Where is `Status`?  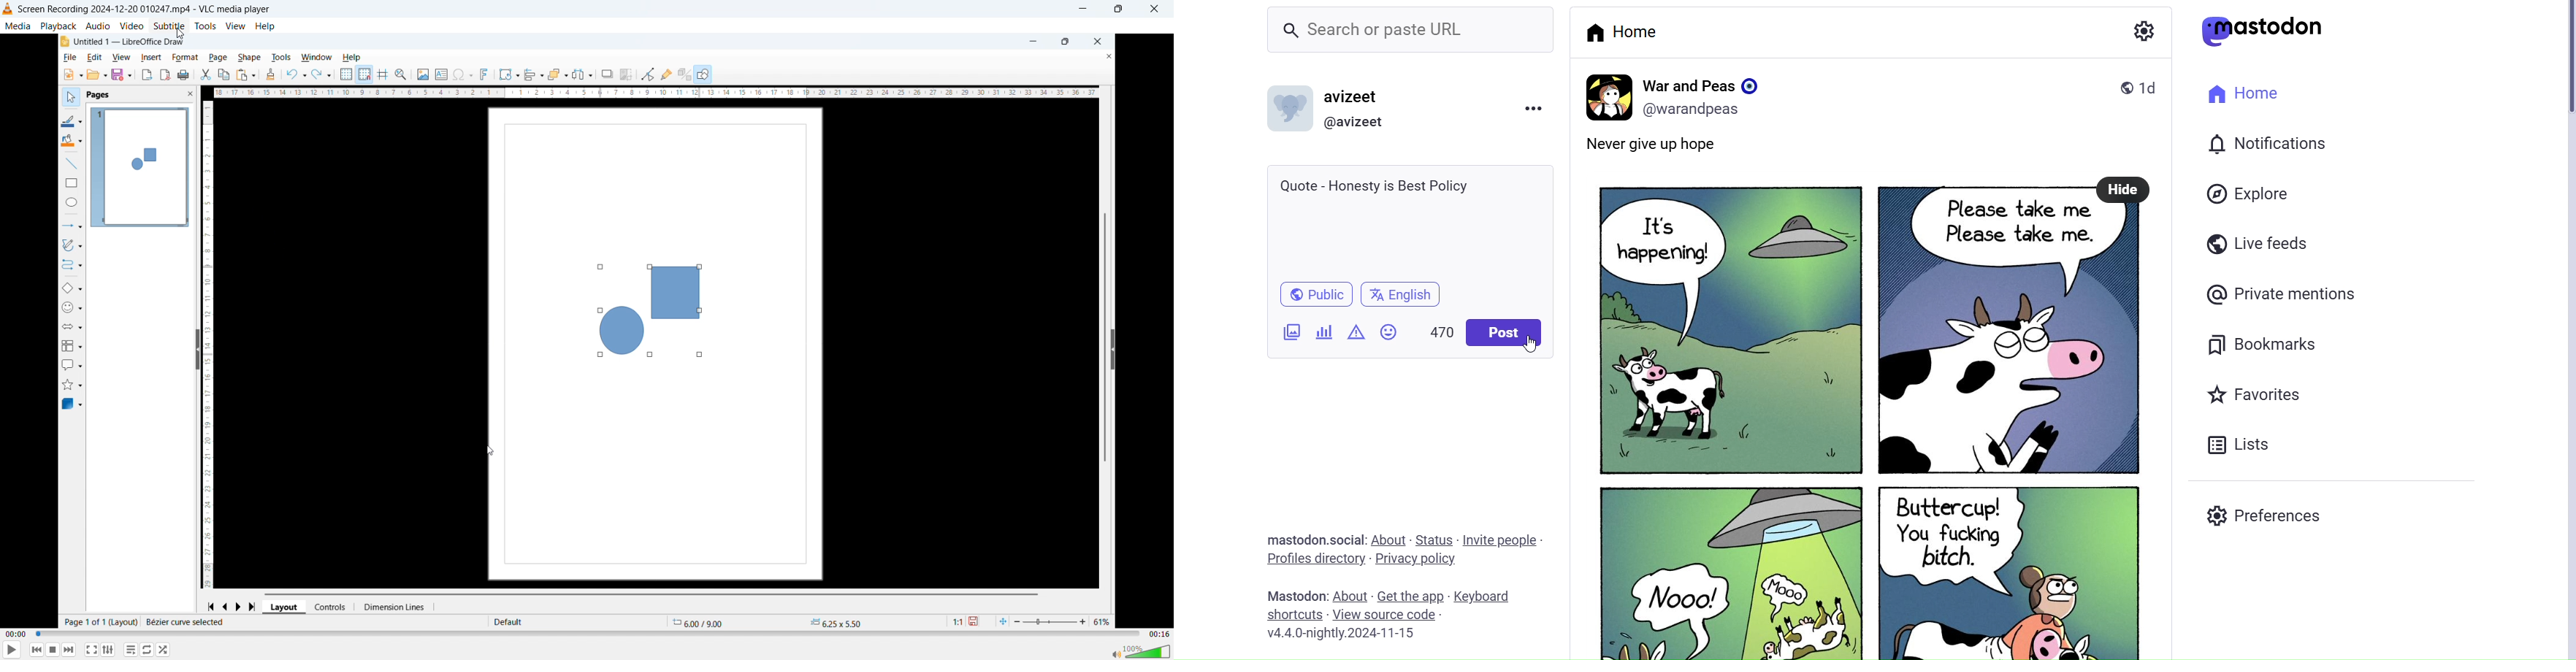
Status is located at coordinates (1435, 539).